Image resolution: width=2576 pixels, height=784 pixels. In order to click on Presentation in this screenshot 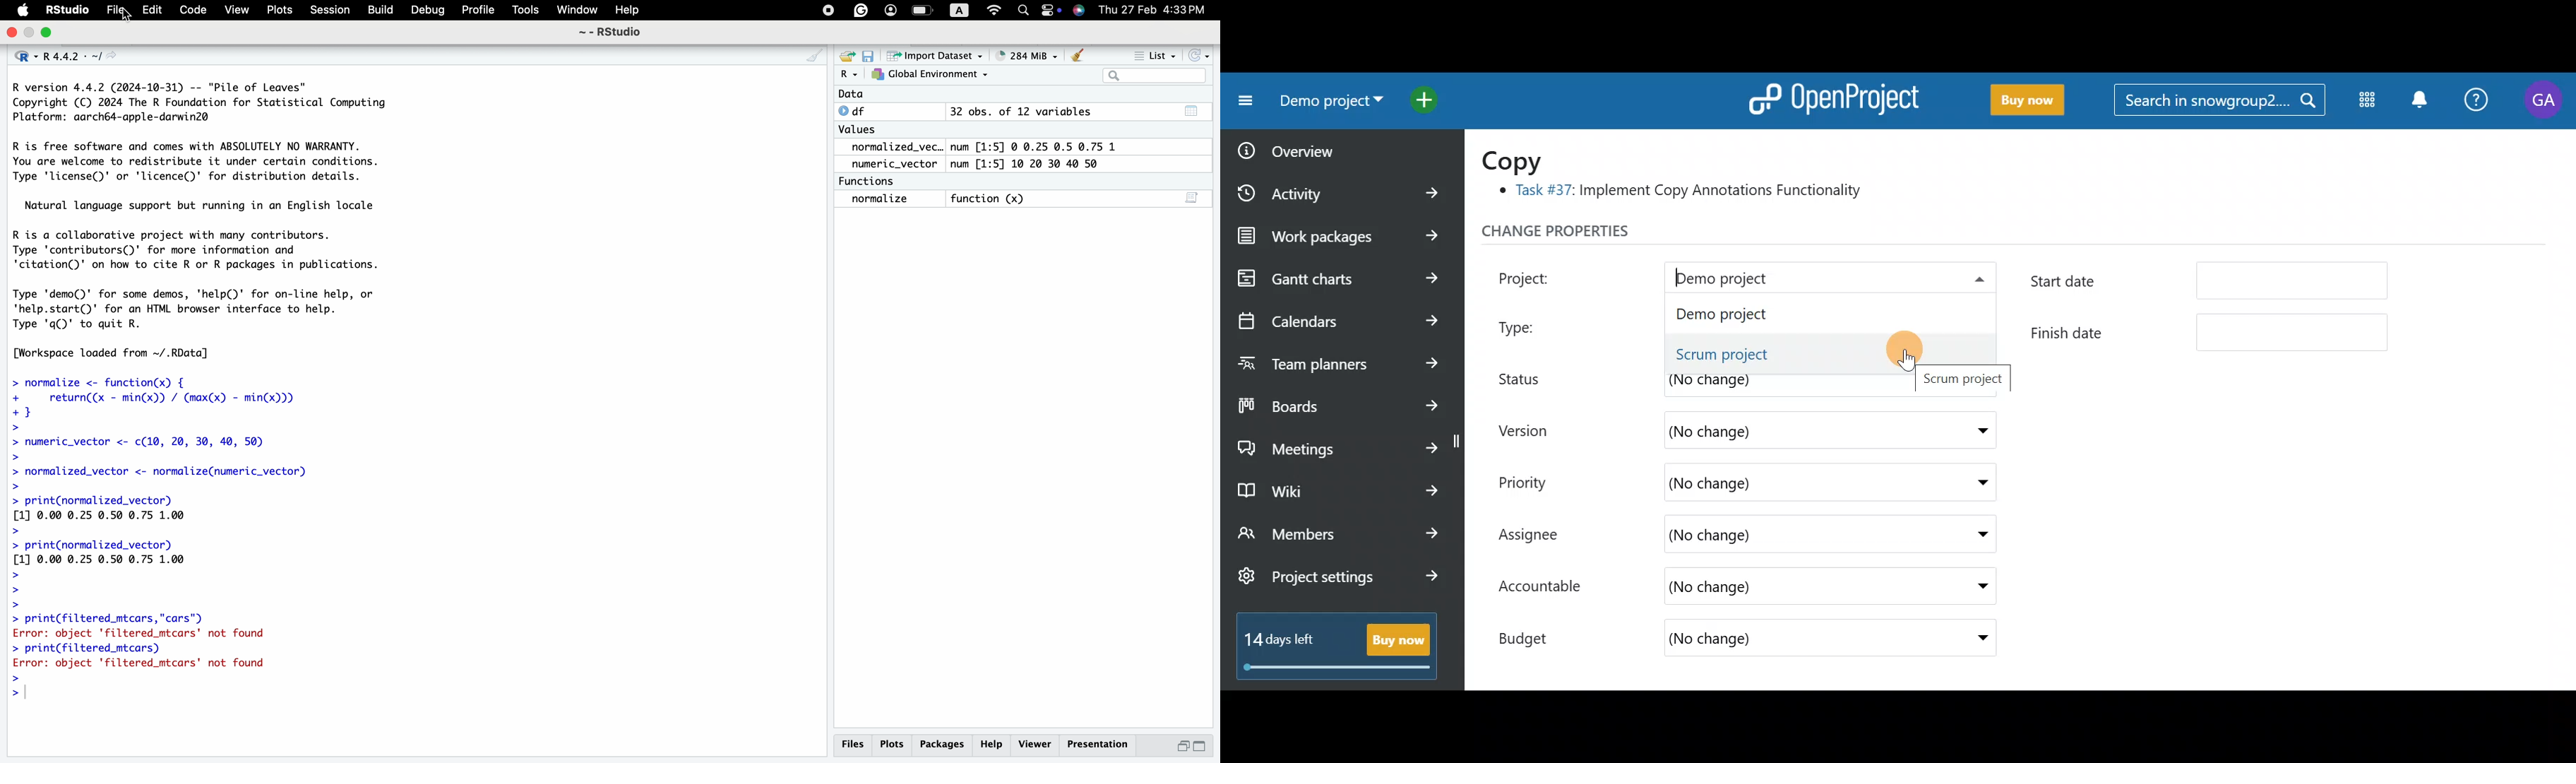, I will do `click(1096, 741)`.